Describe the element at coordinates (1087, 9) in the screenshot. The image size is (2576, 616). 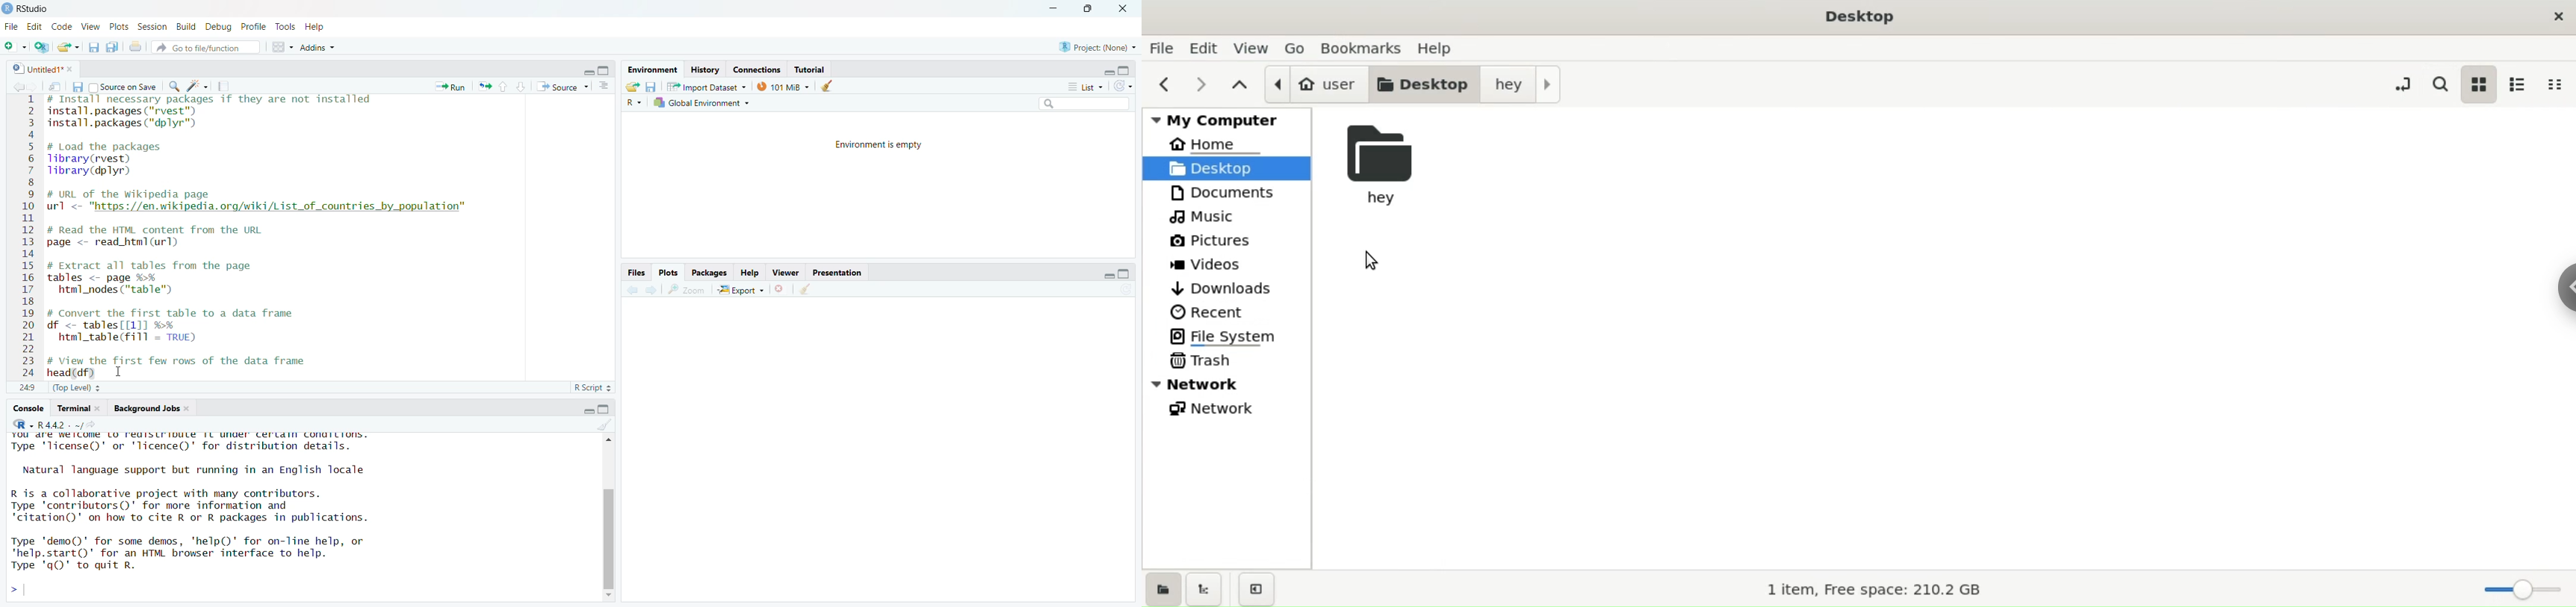
I see `resize` at that location.